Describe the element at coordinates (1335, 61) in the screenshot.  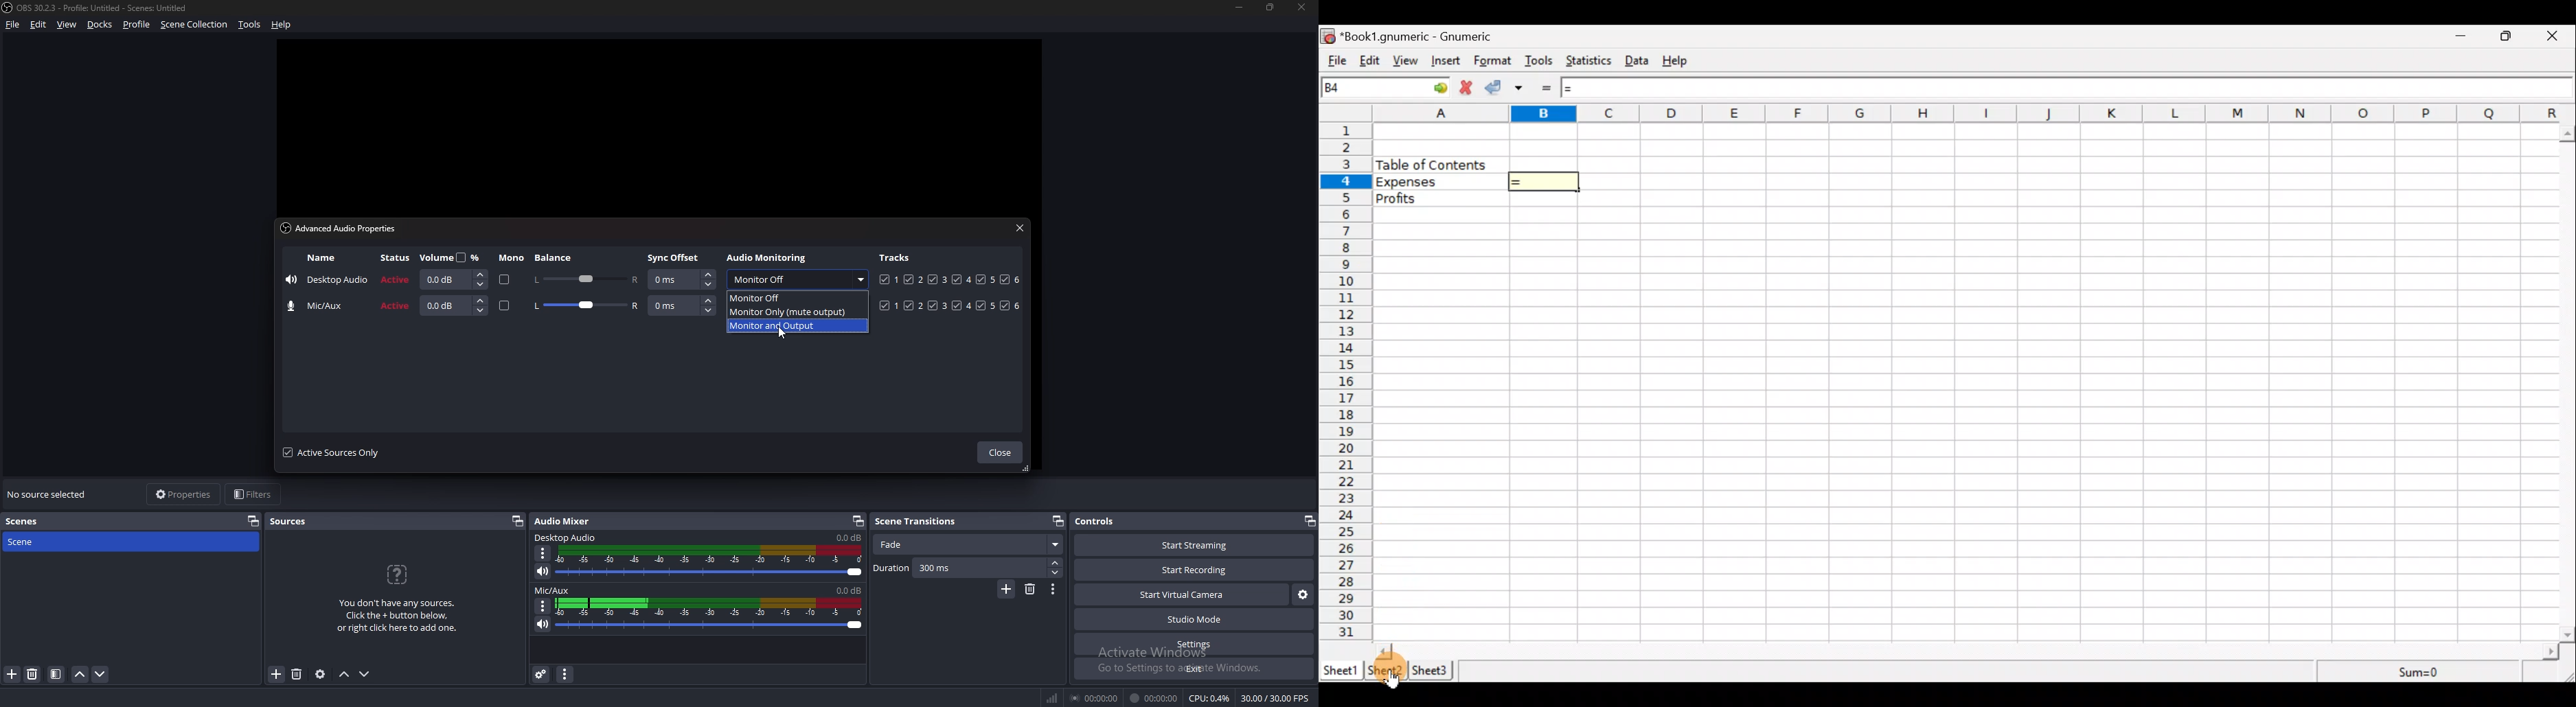
I see `File` at that location.